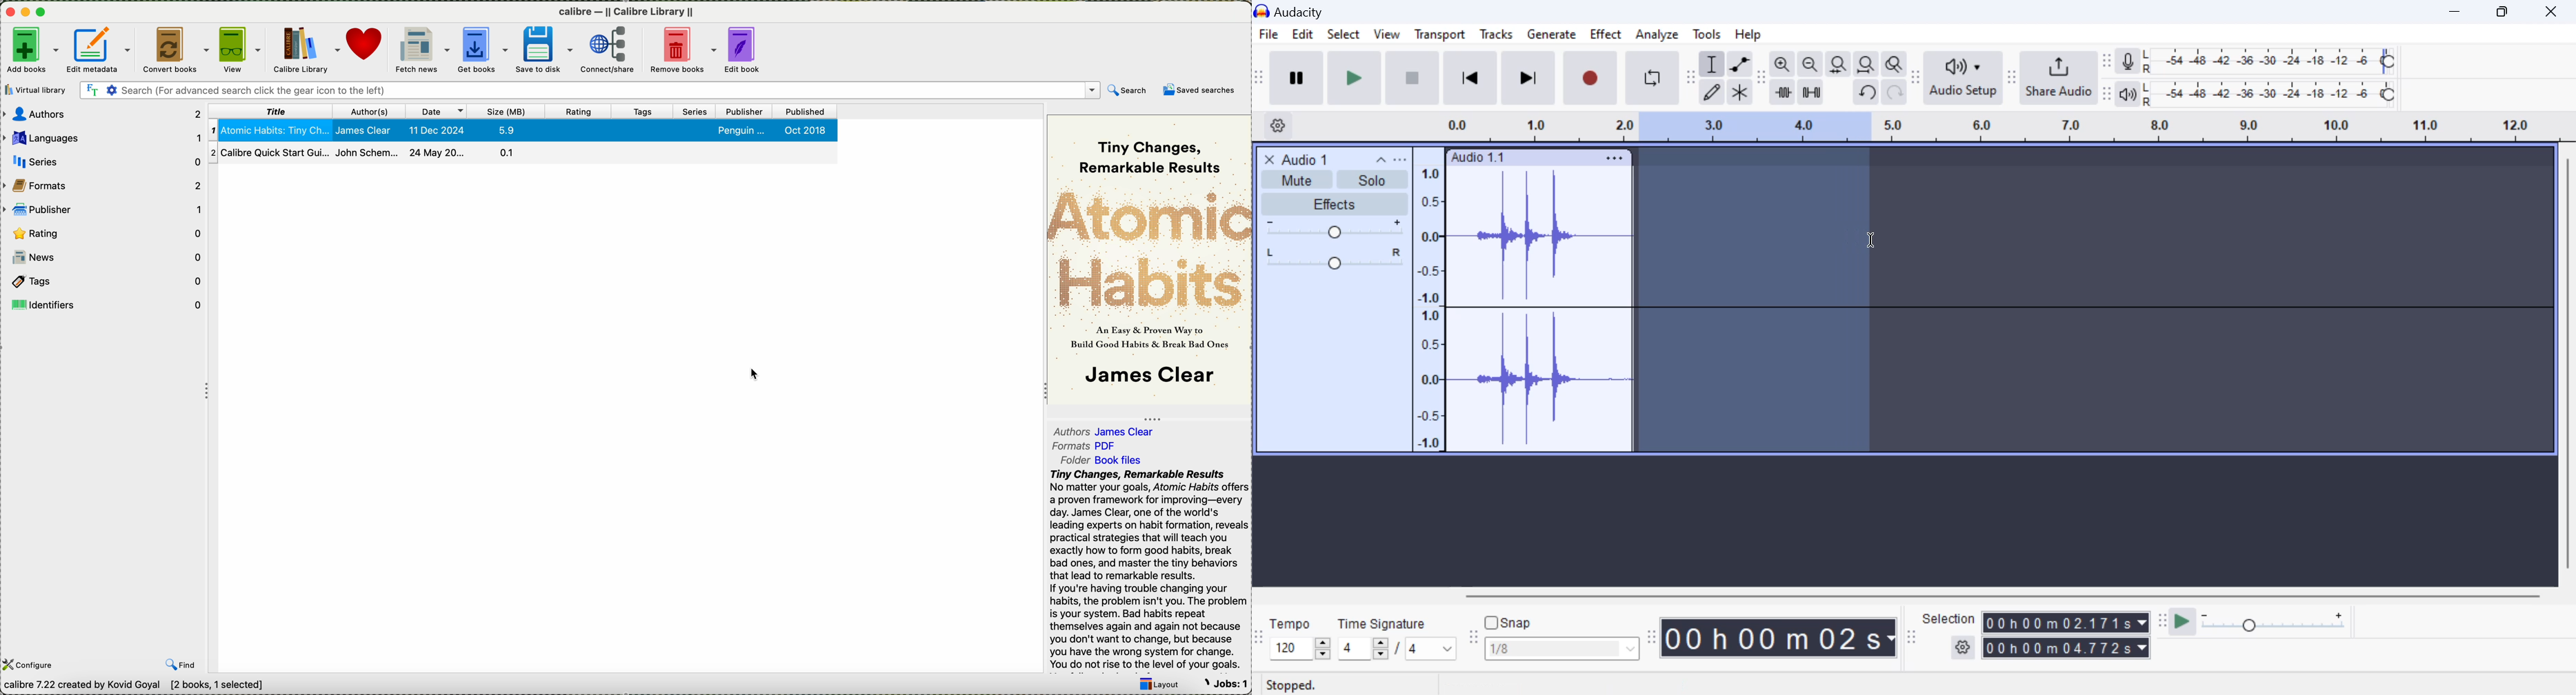 The height and width of the screenshot is (700, 2576). I want to click on Record, so click(1588, 79).